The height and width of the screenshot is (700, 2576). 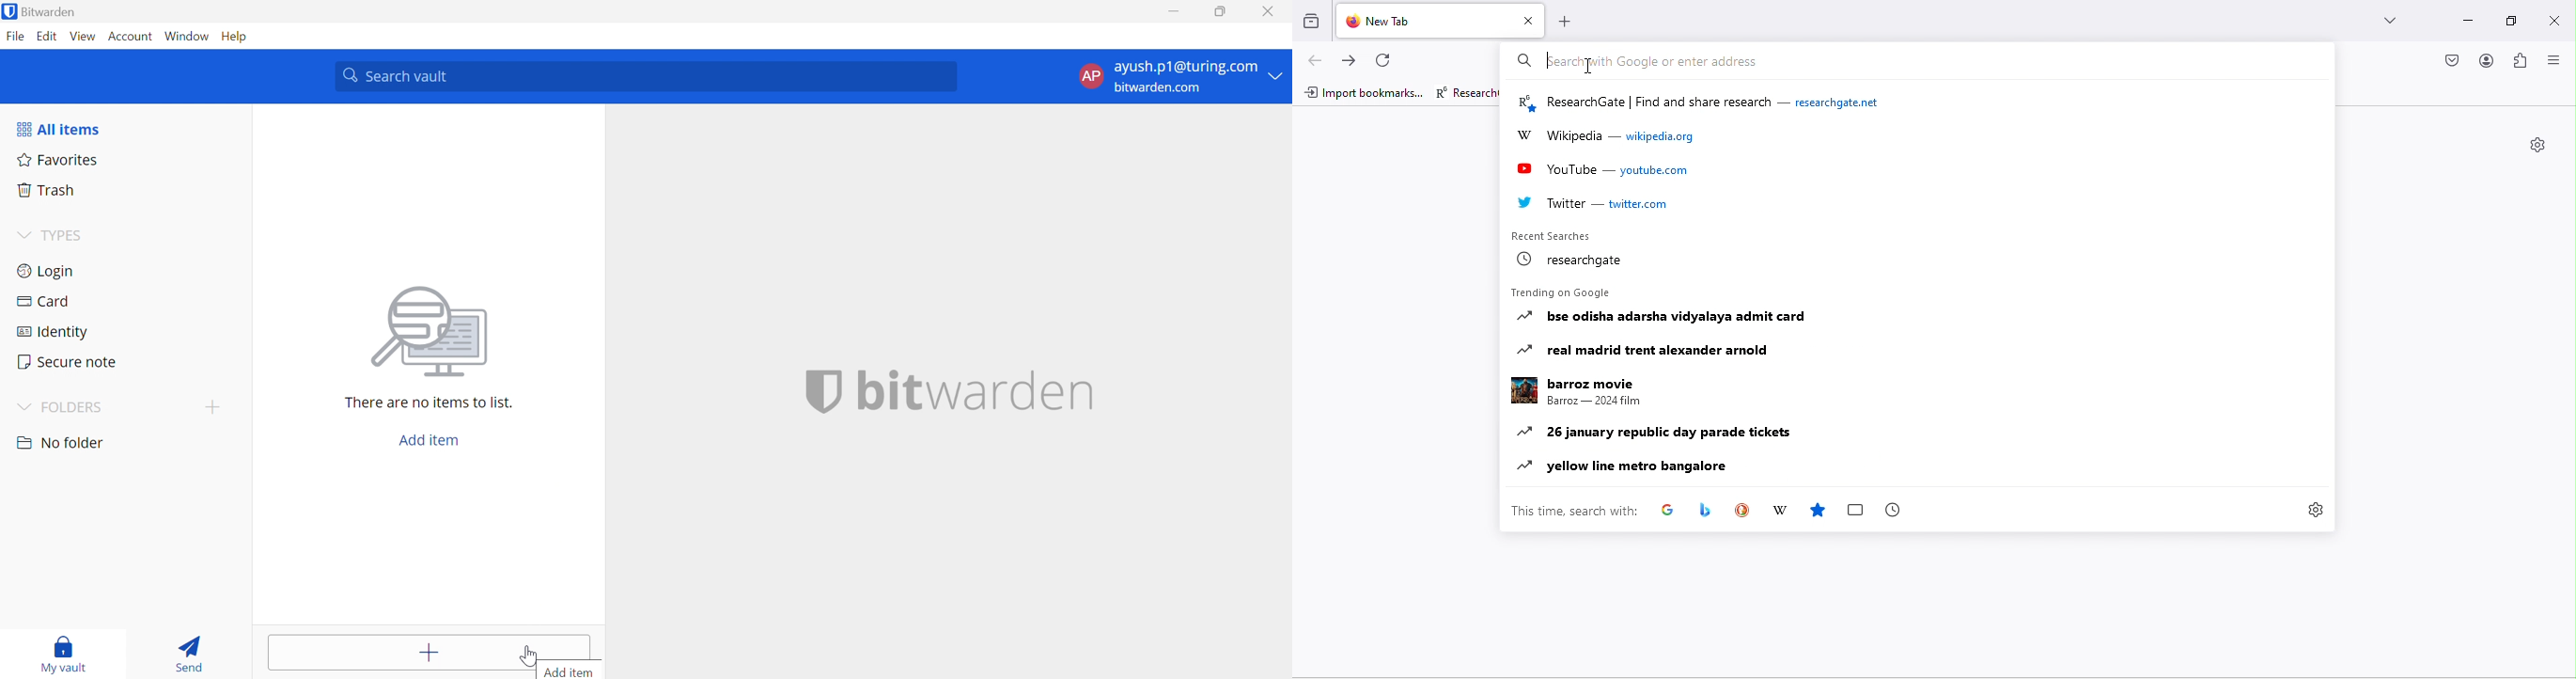 What do you see at coordinates (1090, 79) in the screenshot?
I see `AP` at bounding box center [1090, 79].